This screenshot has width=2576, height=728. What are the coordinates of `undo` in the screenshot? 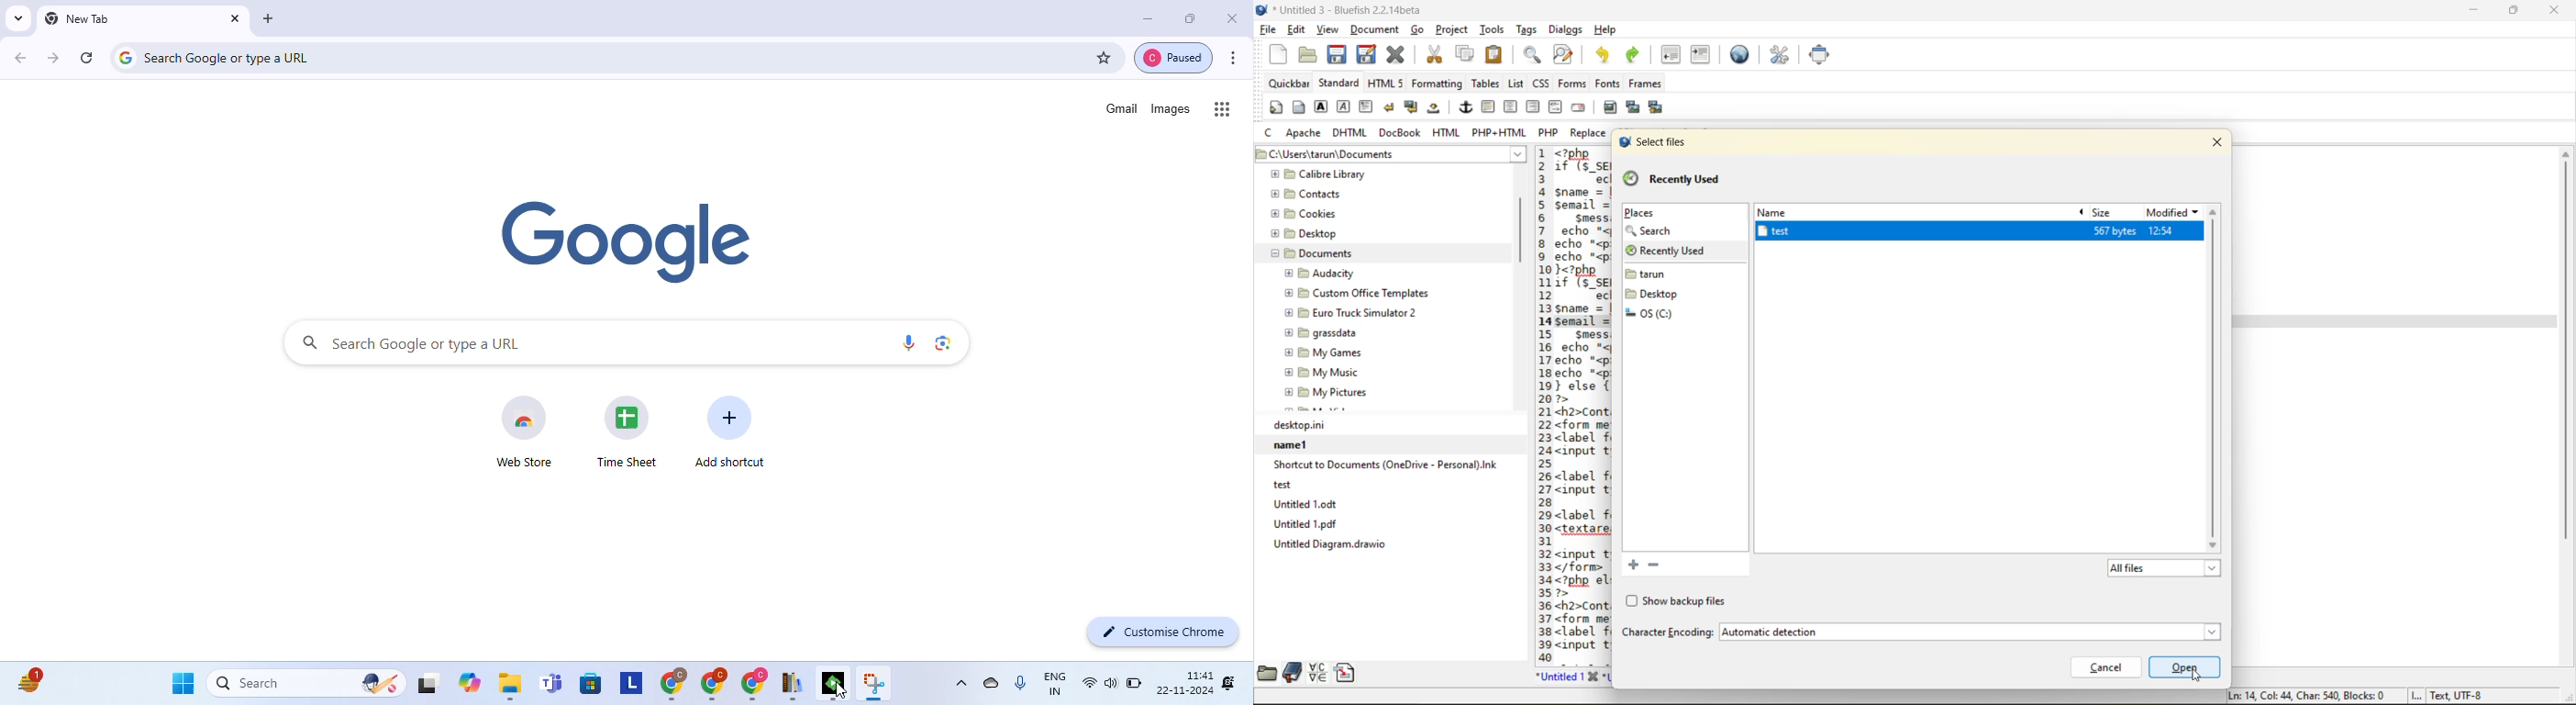 It's located at (1601, 54).